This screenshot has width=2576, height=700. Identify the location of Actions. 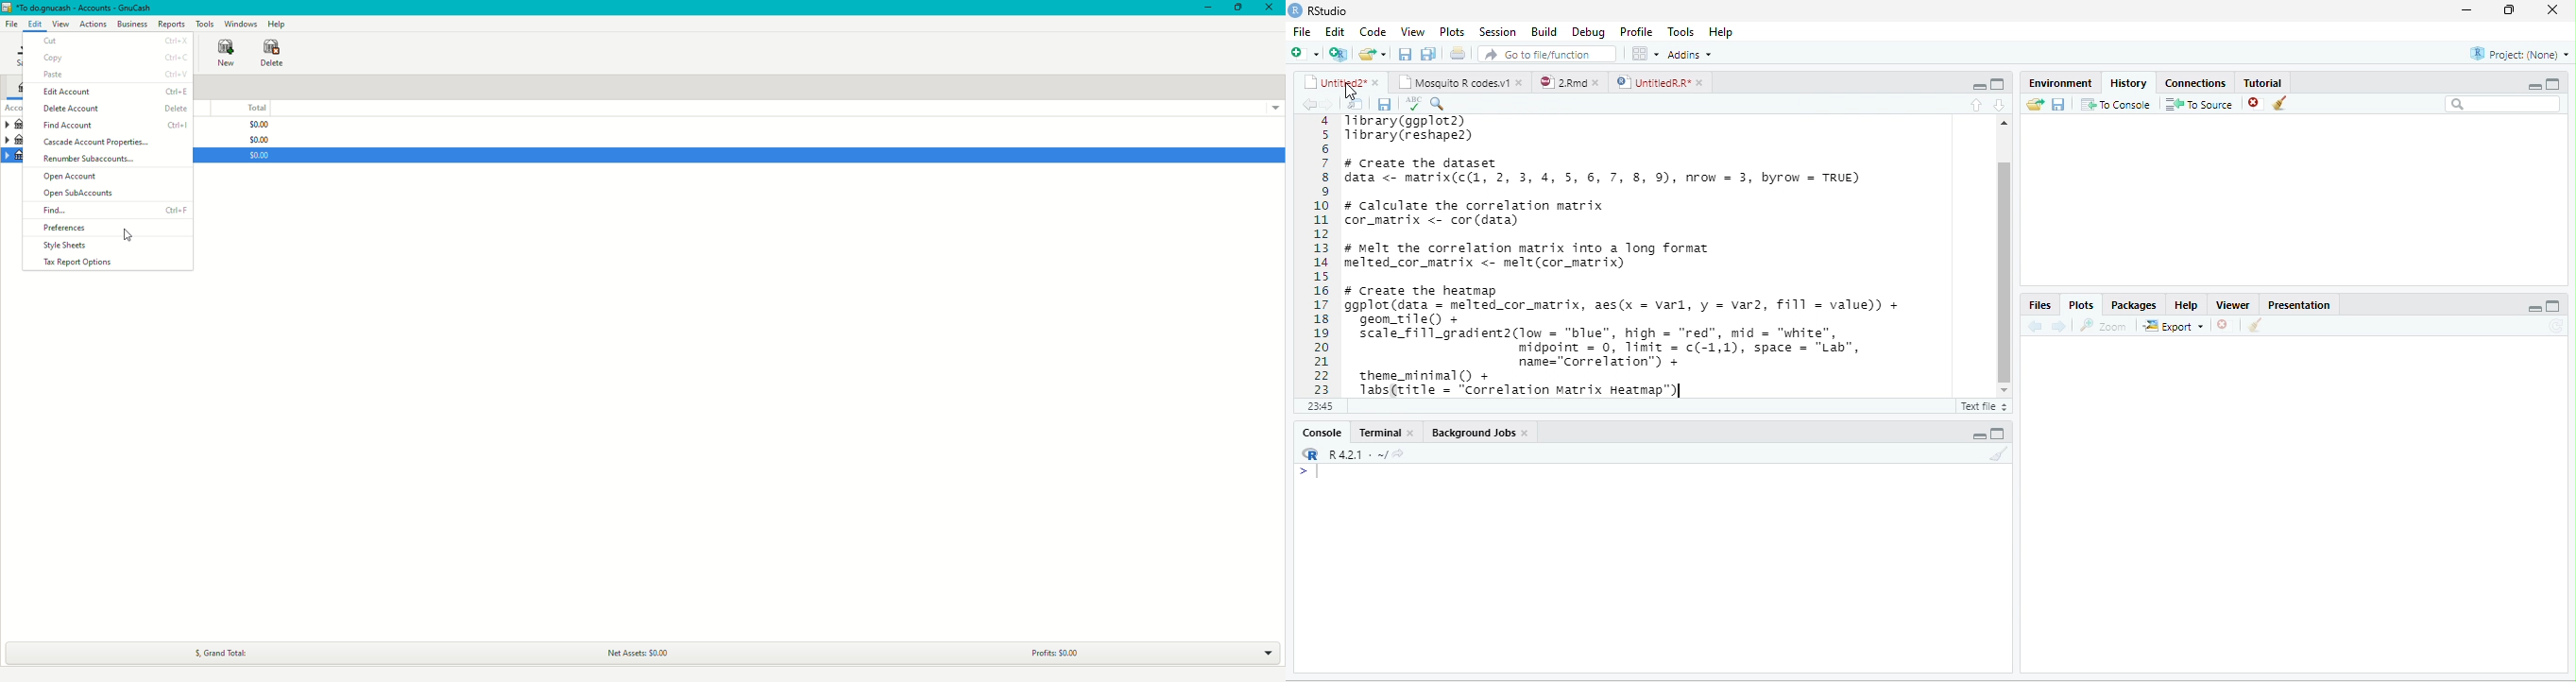
(94, 24).